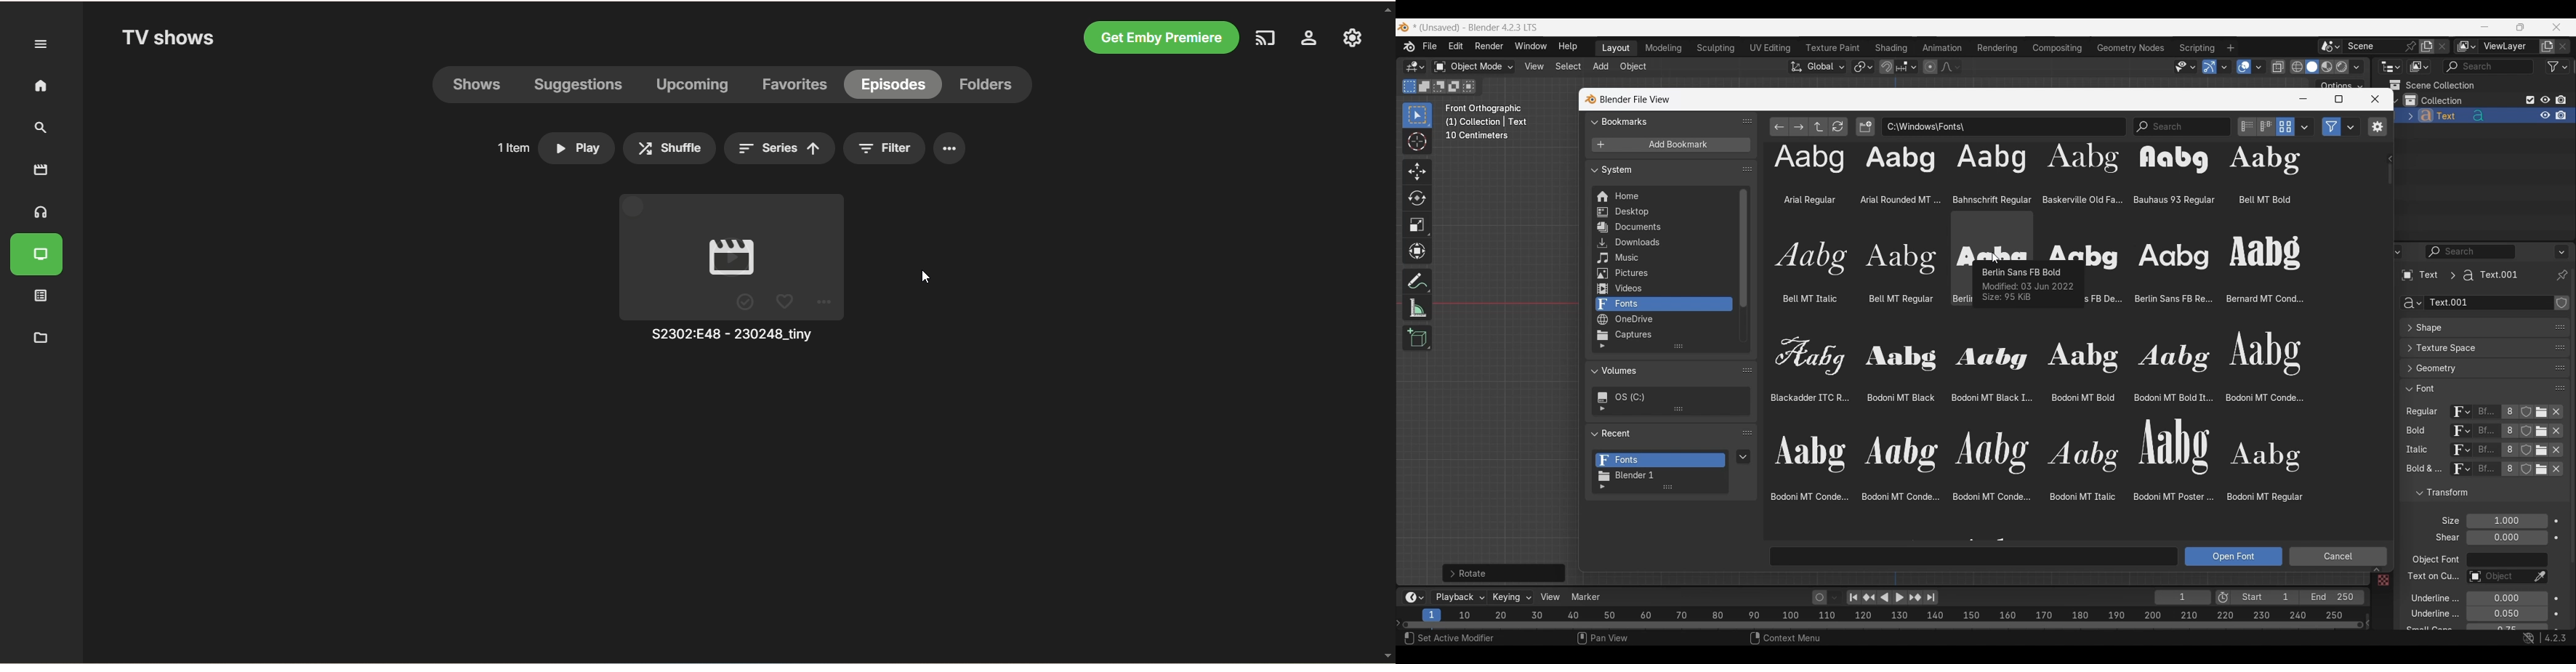  I want to click on Sets the object interaction mode, so click(1473, 67).